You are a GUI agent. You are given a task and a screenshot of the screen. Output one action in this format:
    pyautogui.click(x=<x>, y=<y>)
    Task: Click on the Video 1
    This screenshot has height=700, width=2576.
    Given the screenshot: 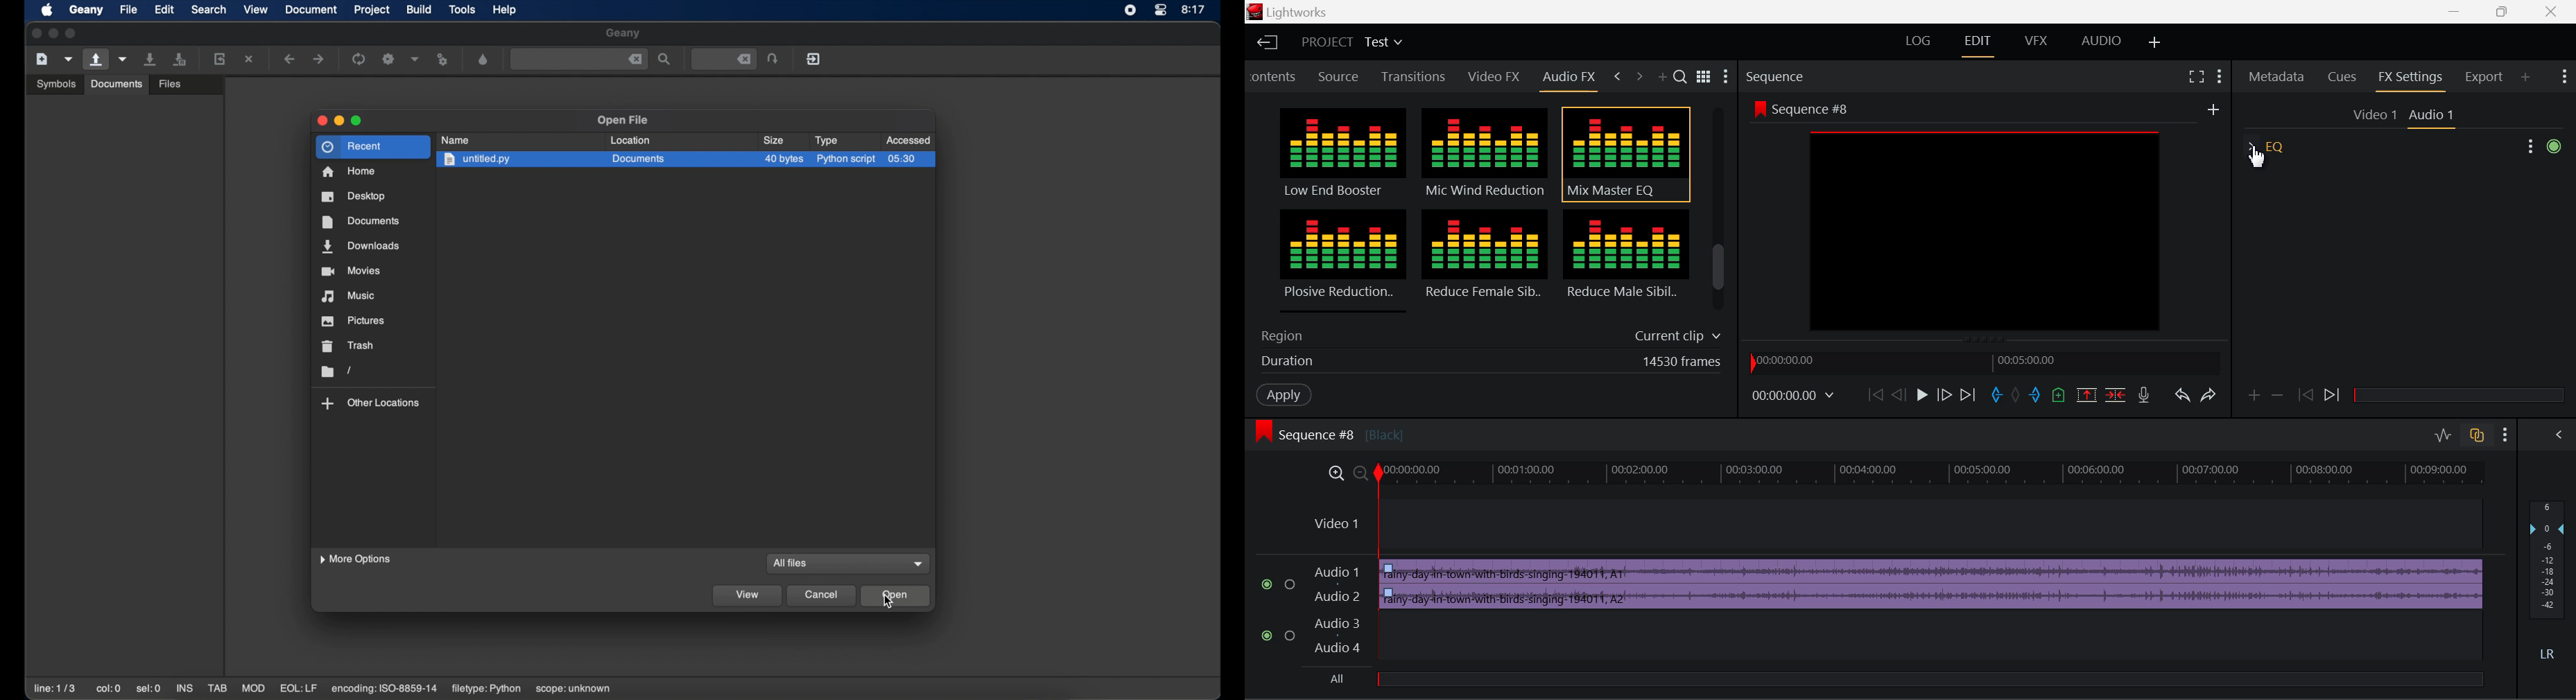 What is the action you would take?
    pyautogui.click(x=2376, y=116)
    